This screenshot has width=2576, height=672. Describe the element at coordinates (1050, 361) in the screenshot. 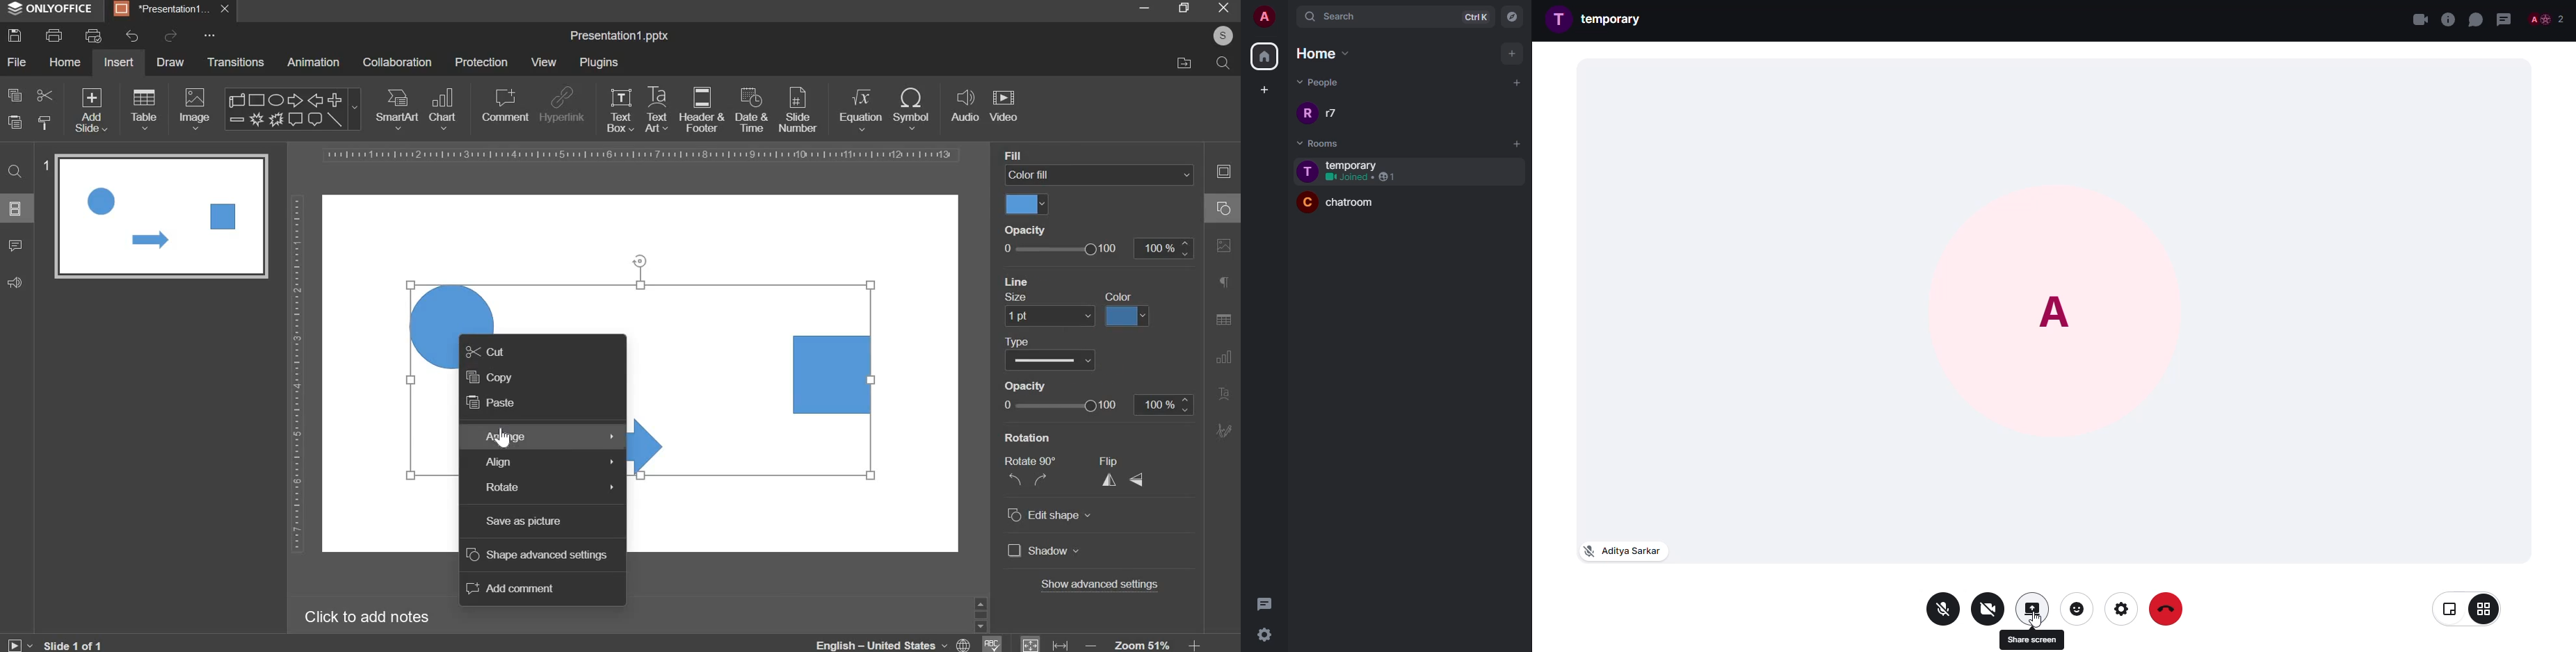

I see `line type` at that location.